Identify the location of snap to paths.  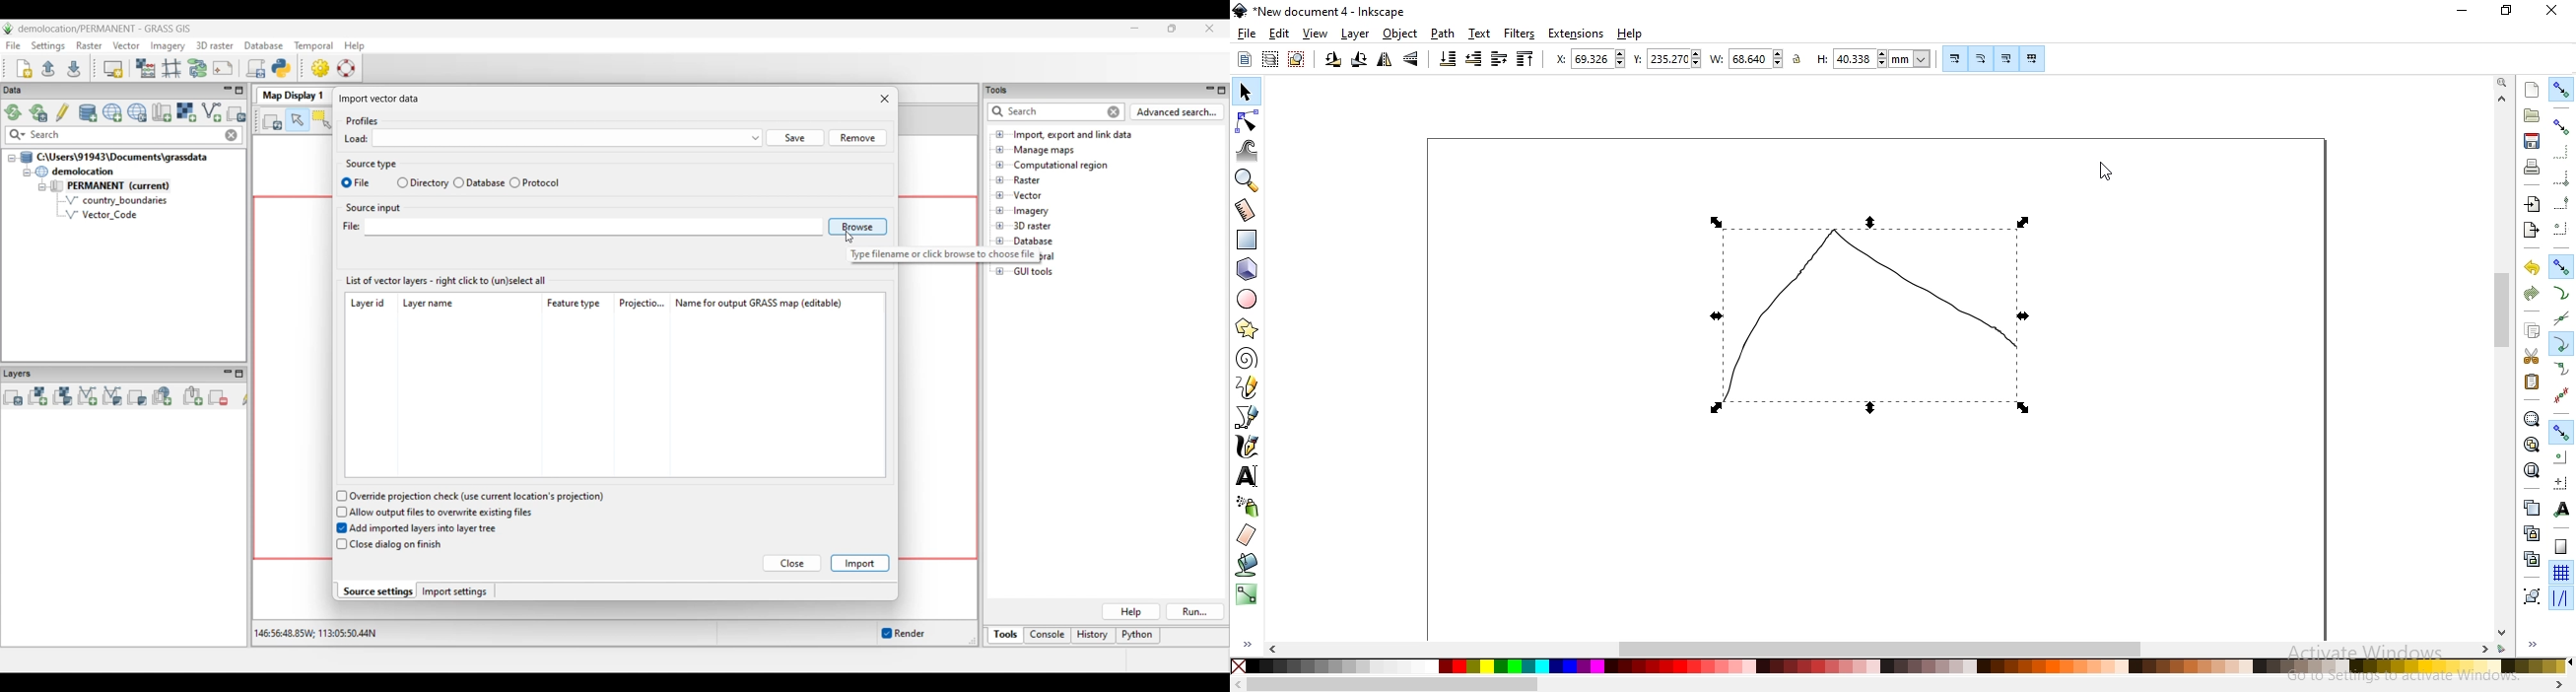
(2560, 293).